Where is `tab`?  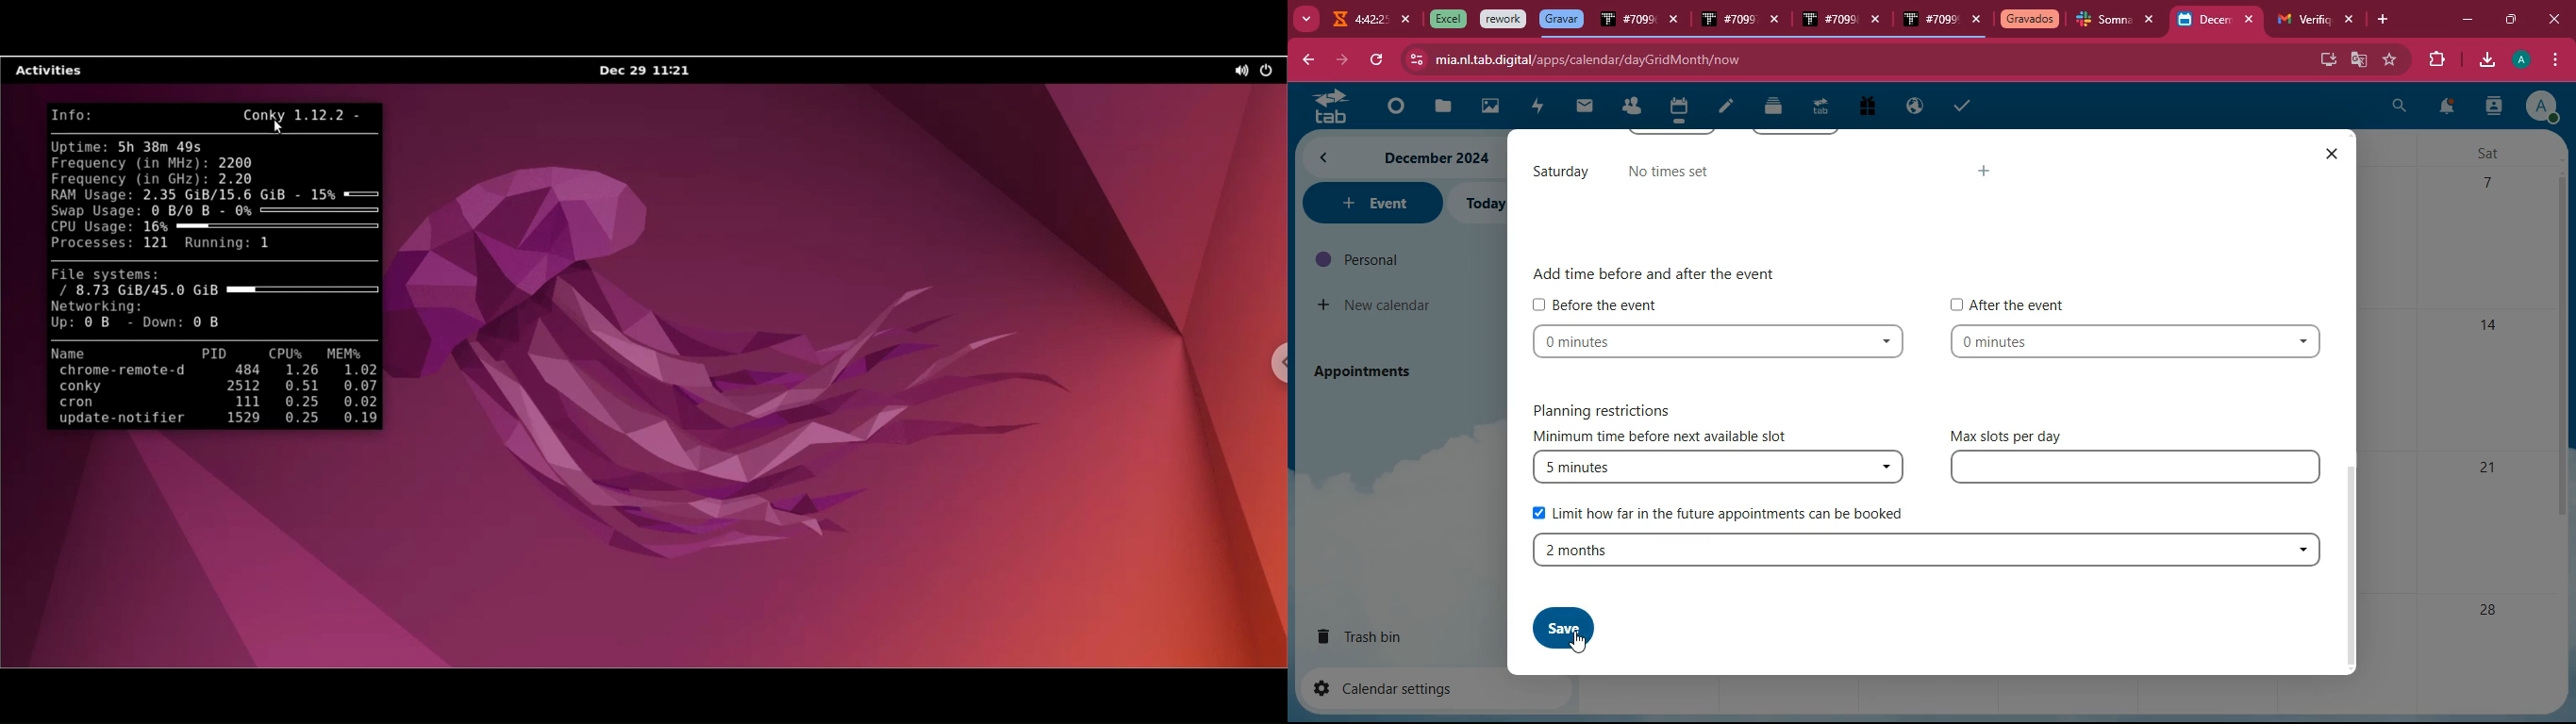
tab is located at coordinates (1828, 21).